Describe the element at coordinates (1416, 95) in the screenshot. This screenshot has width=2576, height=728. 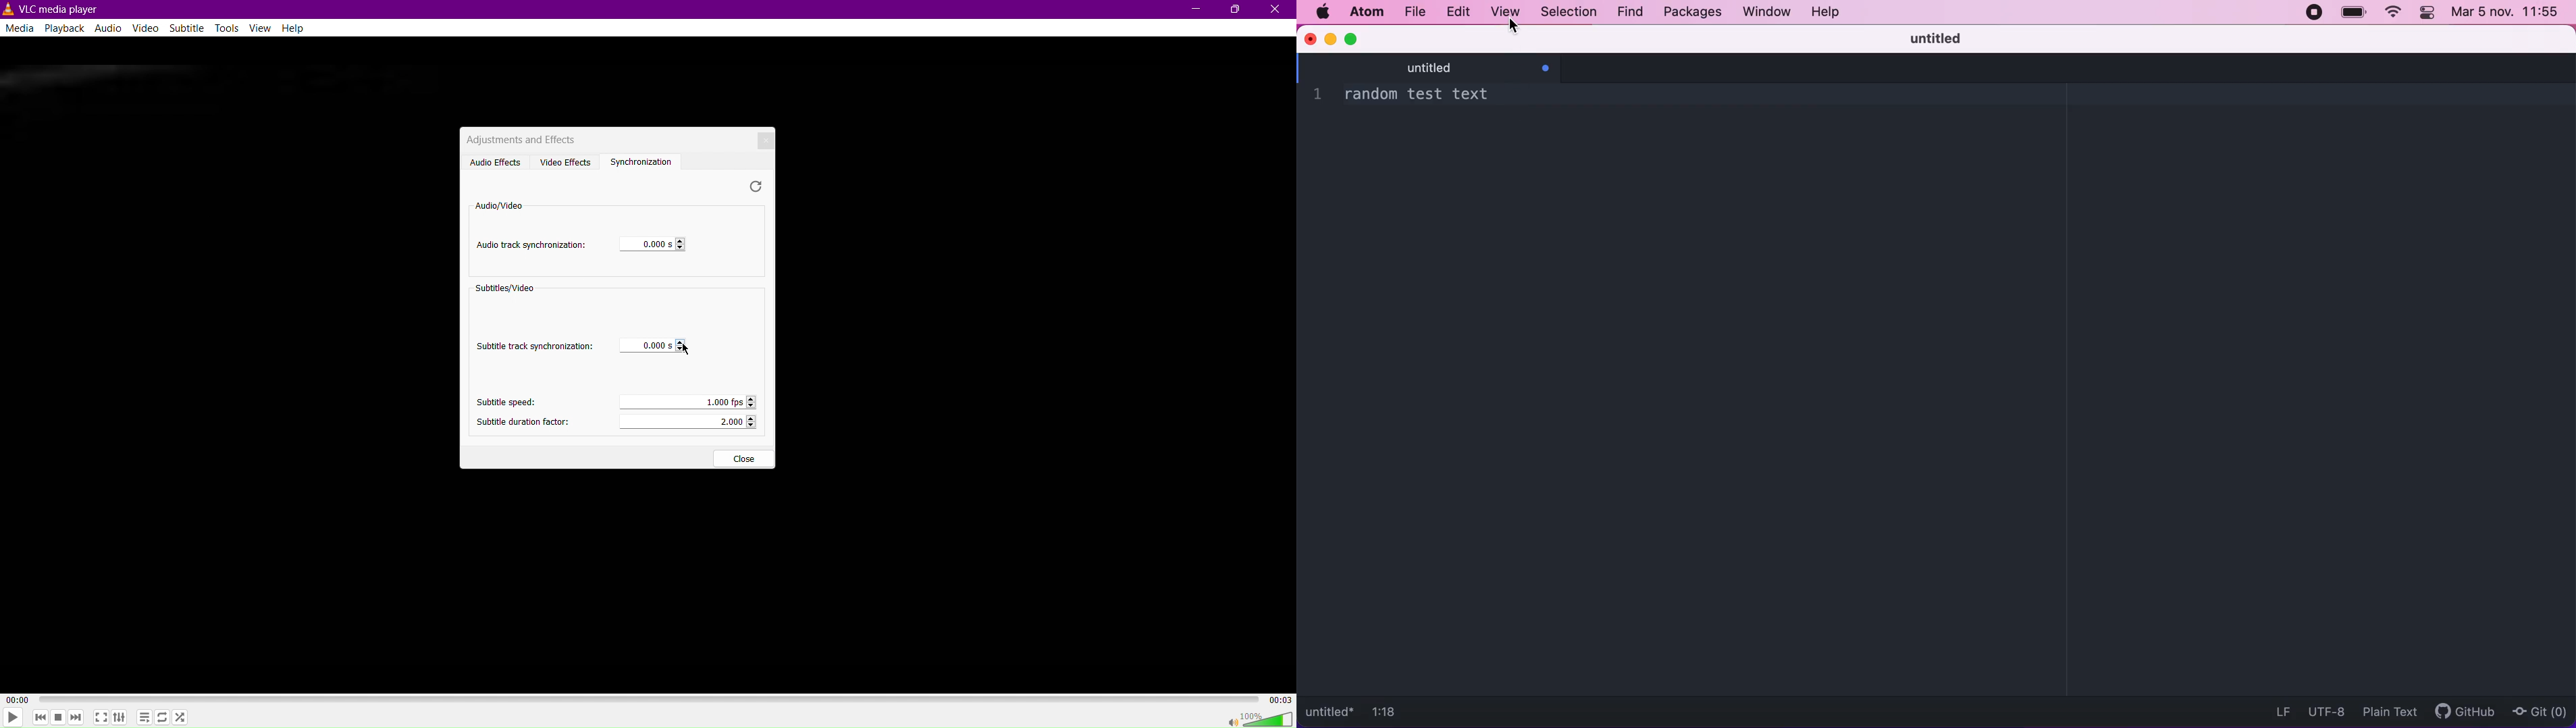
I see `1 random test text` at that location.